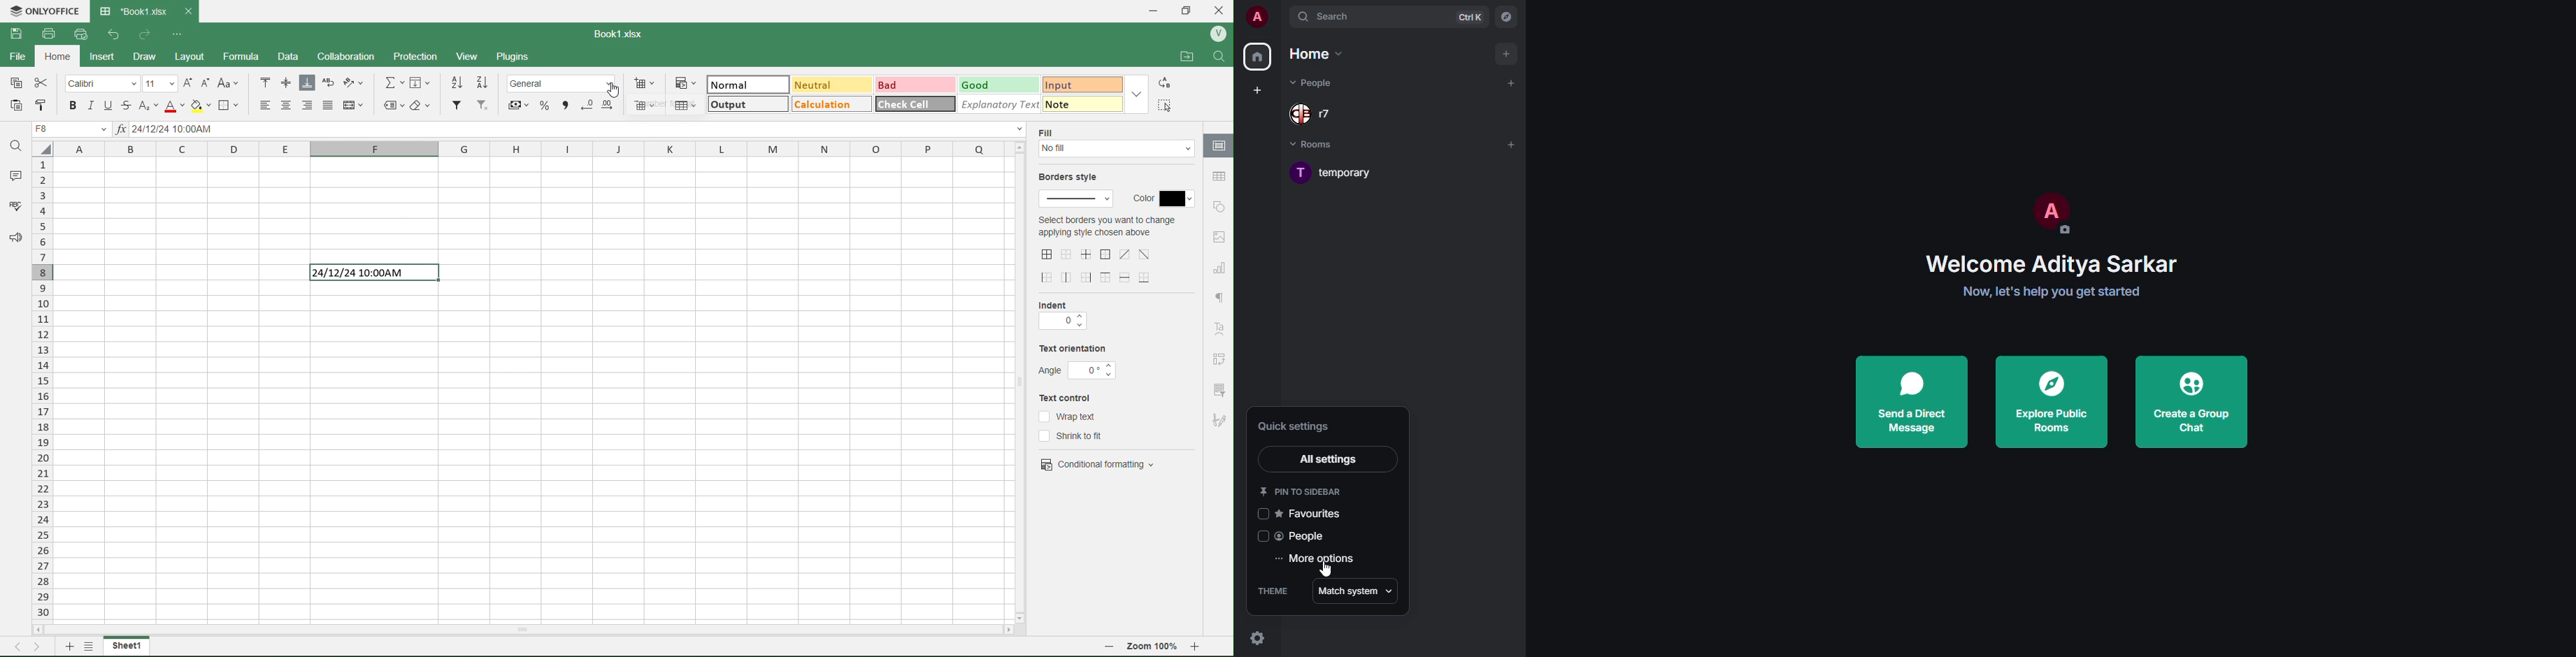  I want to click on click to enable, so click(1264, 514).